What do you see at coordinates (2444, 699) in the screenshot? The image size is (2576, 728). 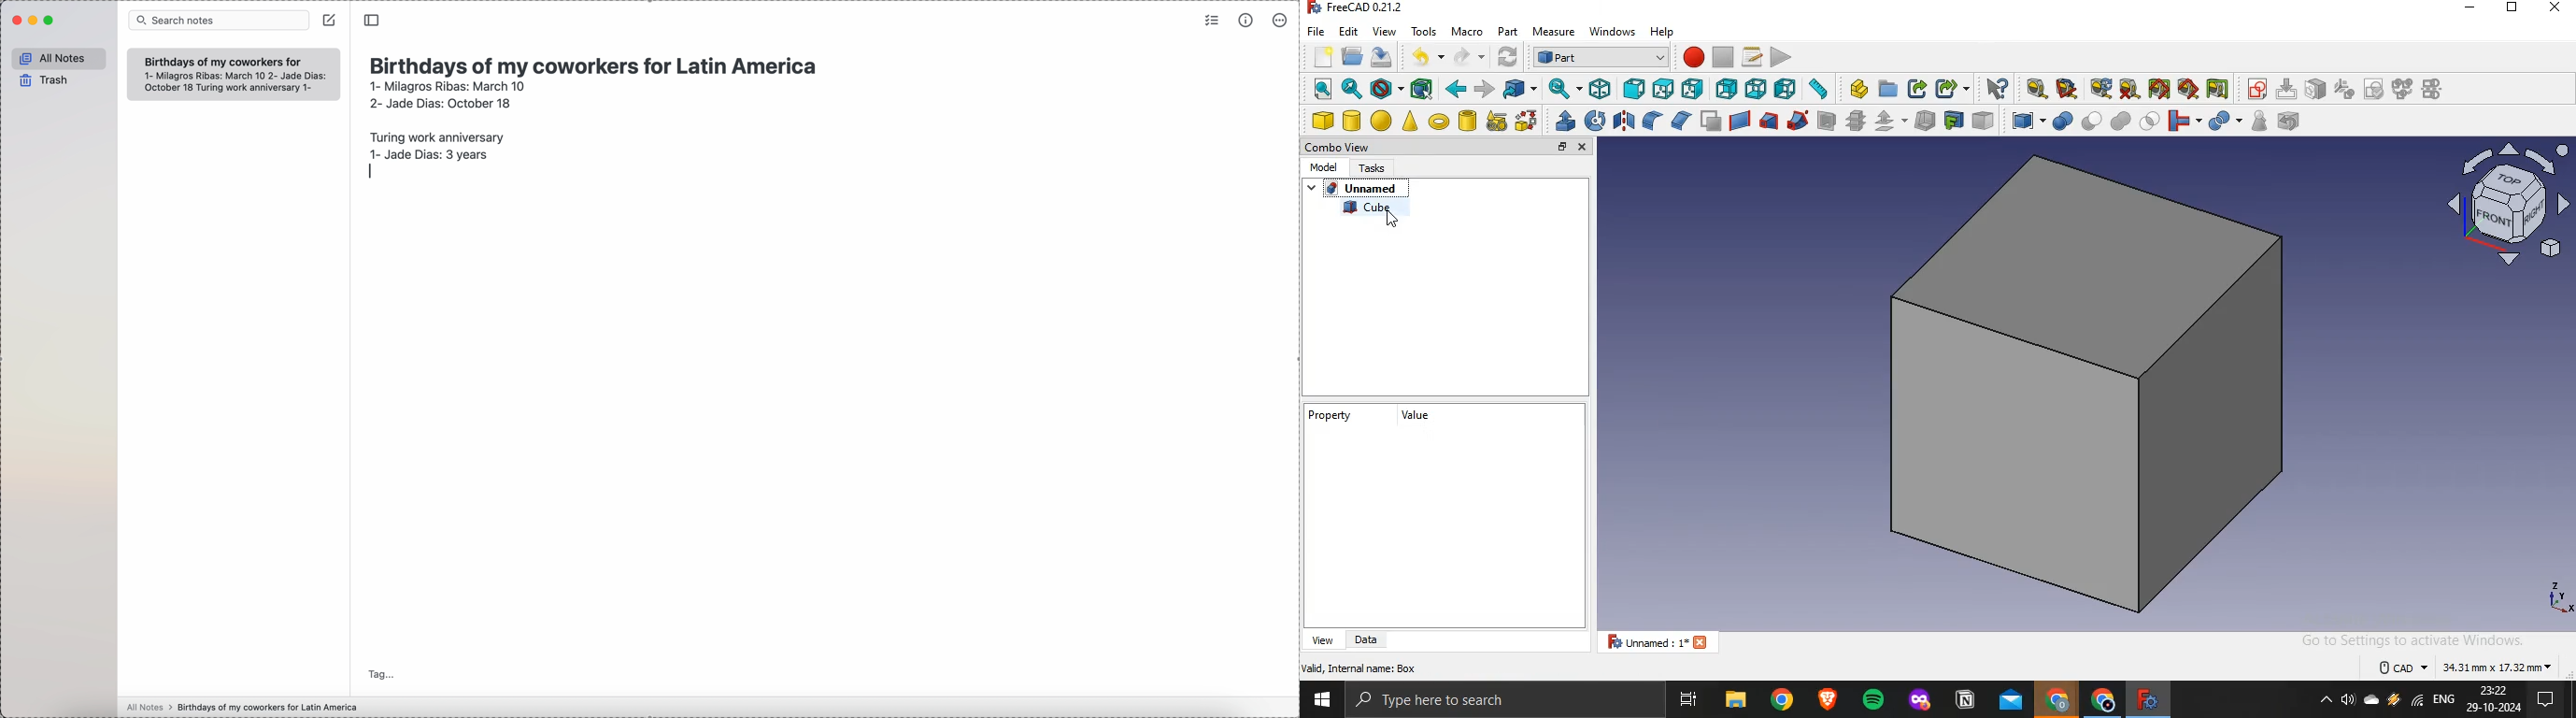 I see `english` at bounding box center [2444, 699].